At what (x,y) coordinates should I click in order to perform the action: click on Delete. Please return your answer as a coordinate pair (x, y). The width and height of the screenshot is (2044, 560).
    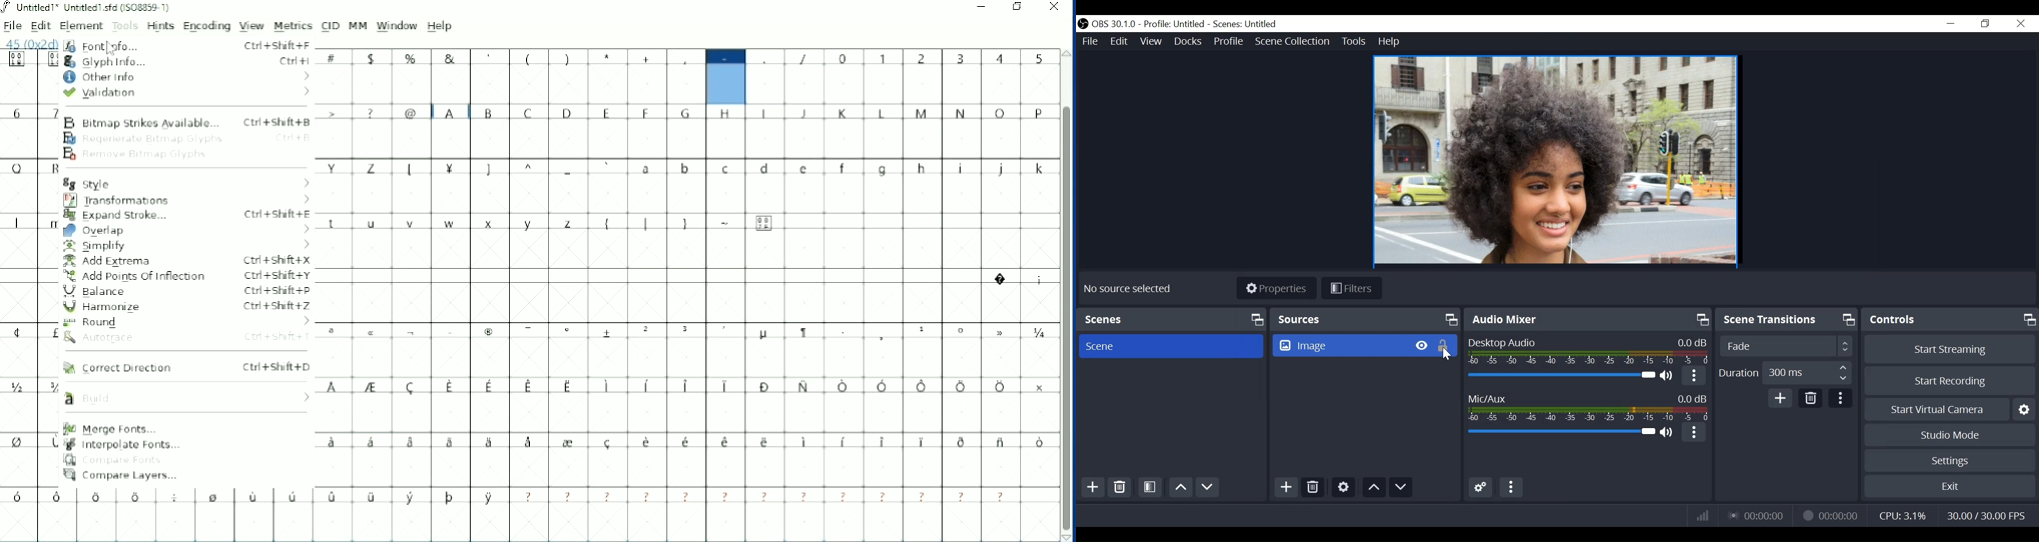
    Looking at the image, I should click on (1312, 488).